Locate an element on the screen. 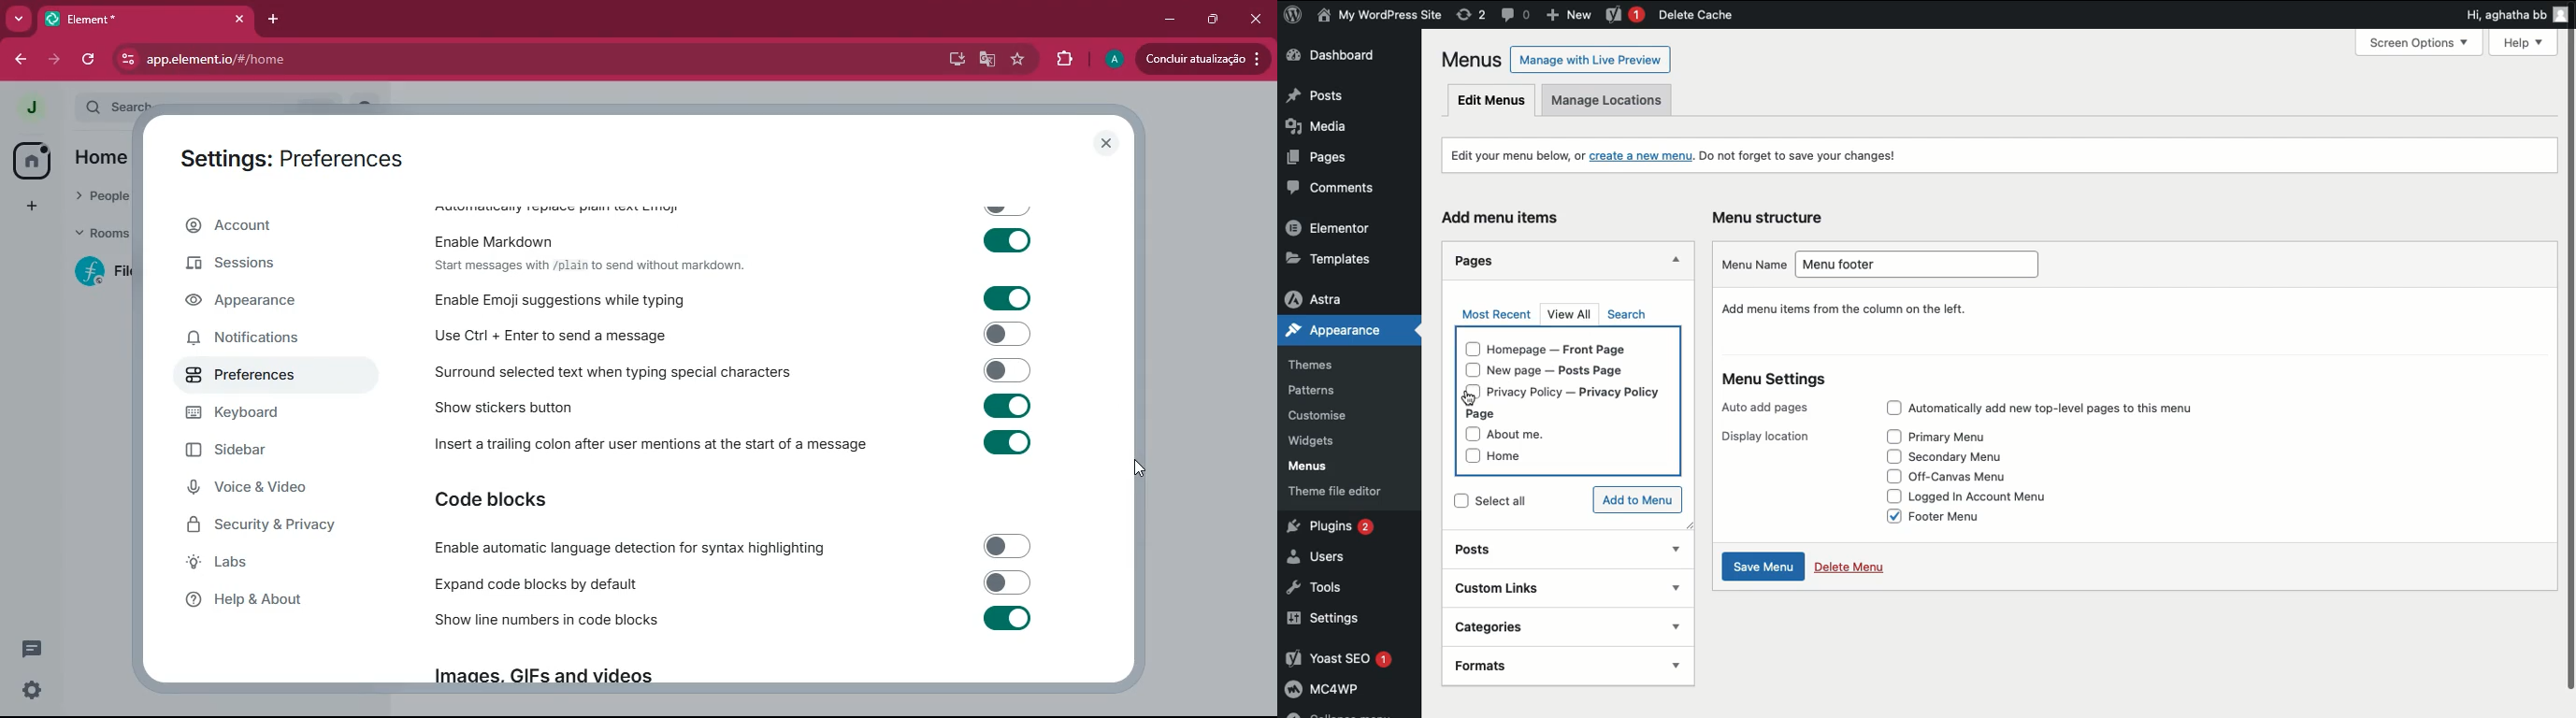 This screenshot has width=2576, height=728. Search is located at coordinates (1625, 315).